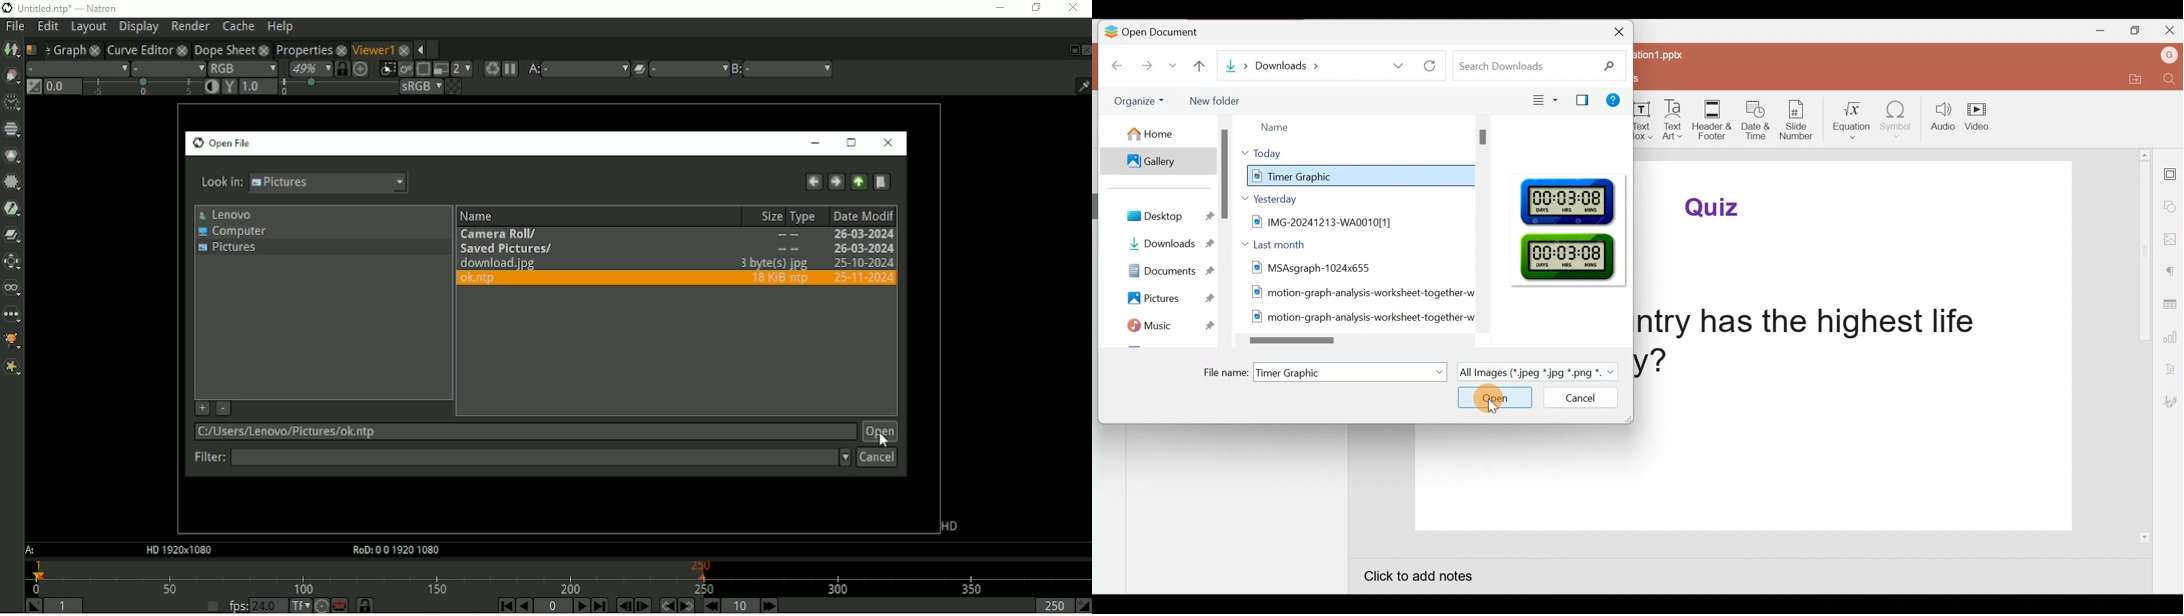 This screenshot has width=2184, height=616. I want to click on Signature settings, so click(2171, 402).